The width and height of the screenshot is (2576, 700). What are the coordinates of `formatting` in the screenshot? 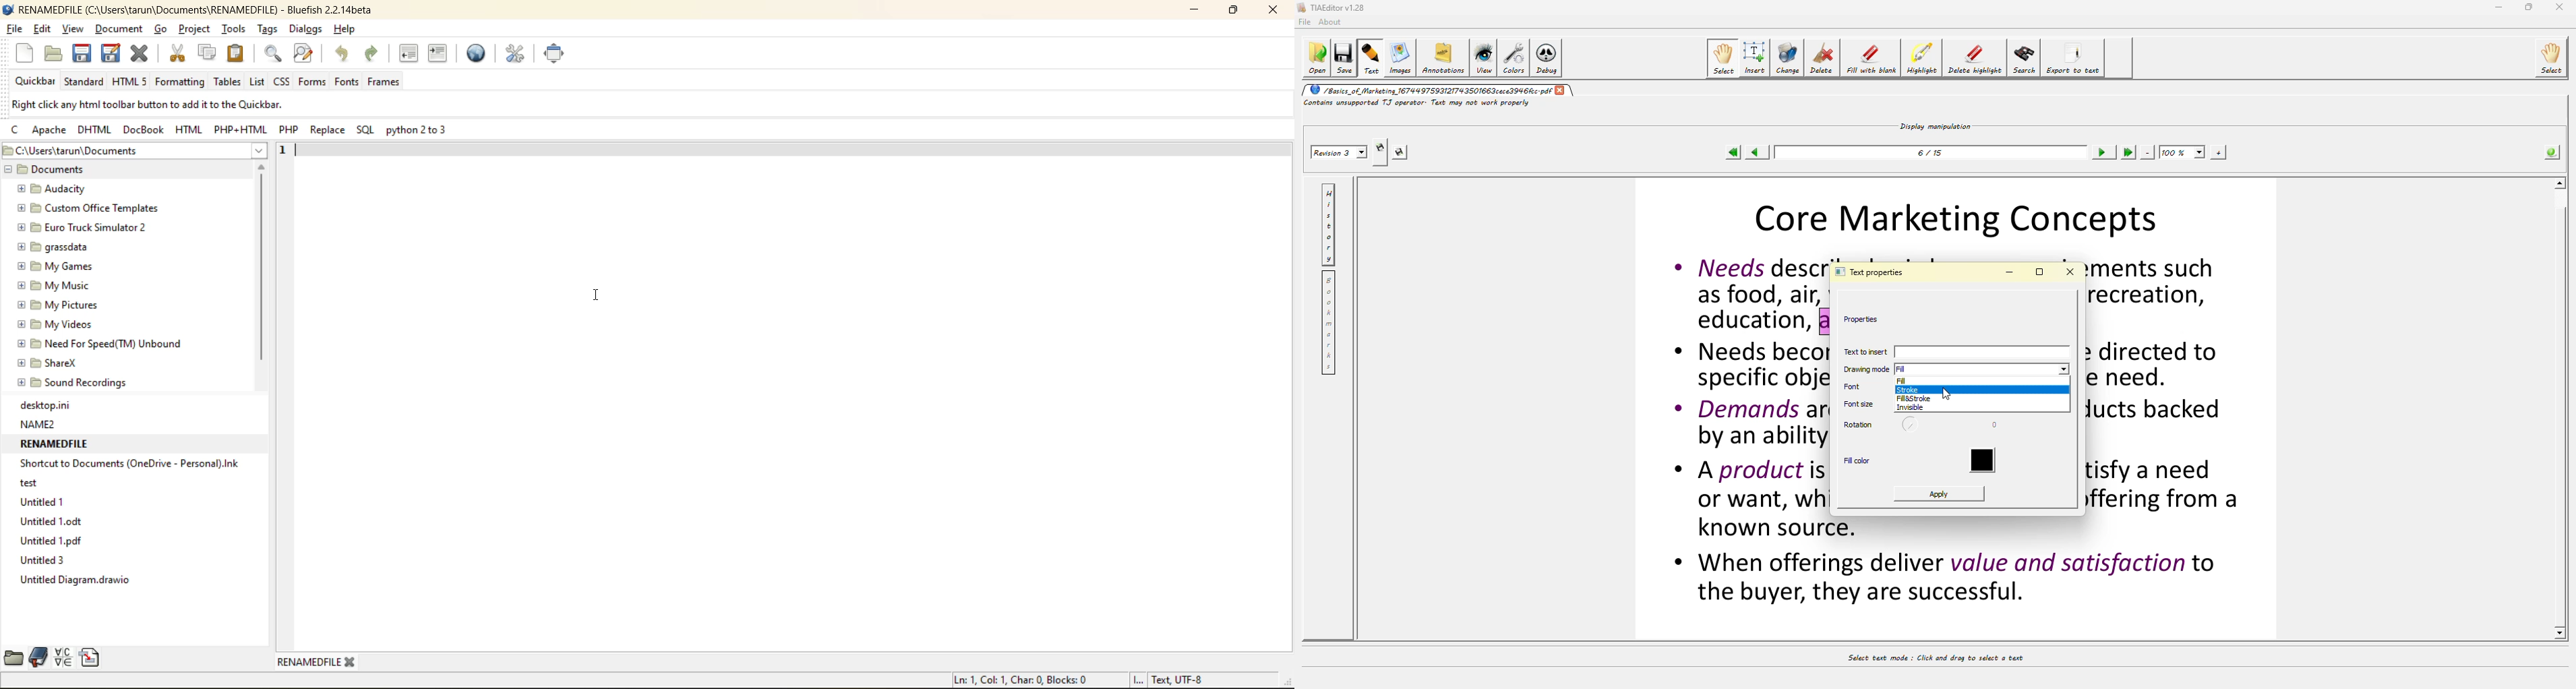 It's located at (181, 83).